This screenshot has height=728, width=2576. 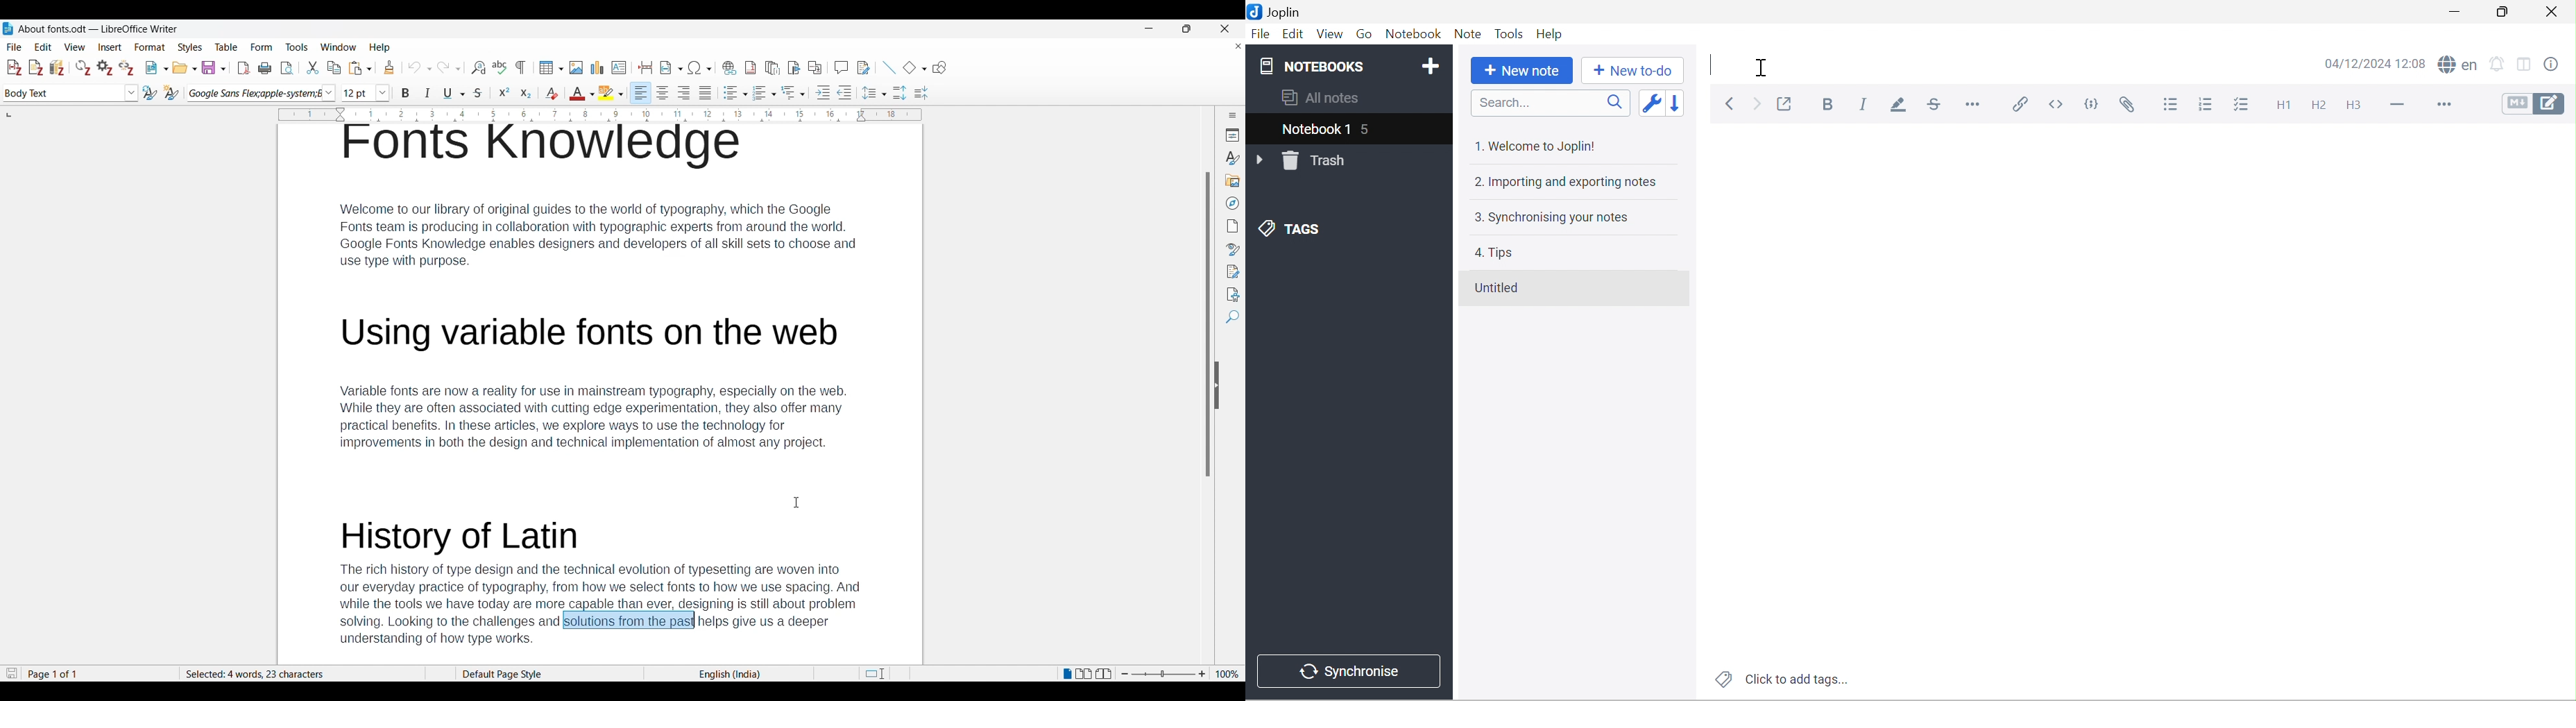 I want to click on 5, so click(x=1369, y=128).